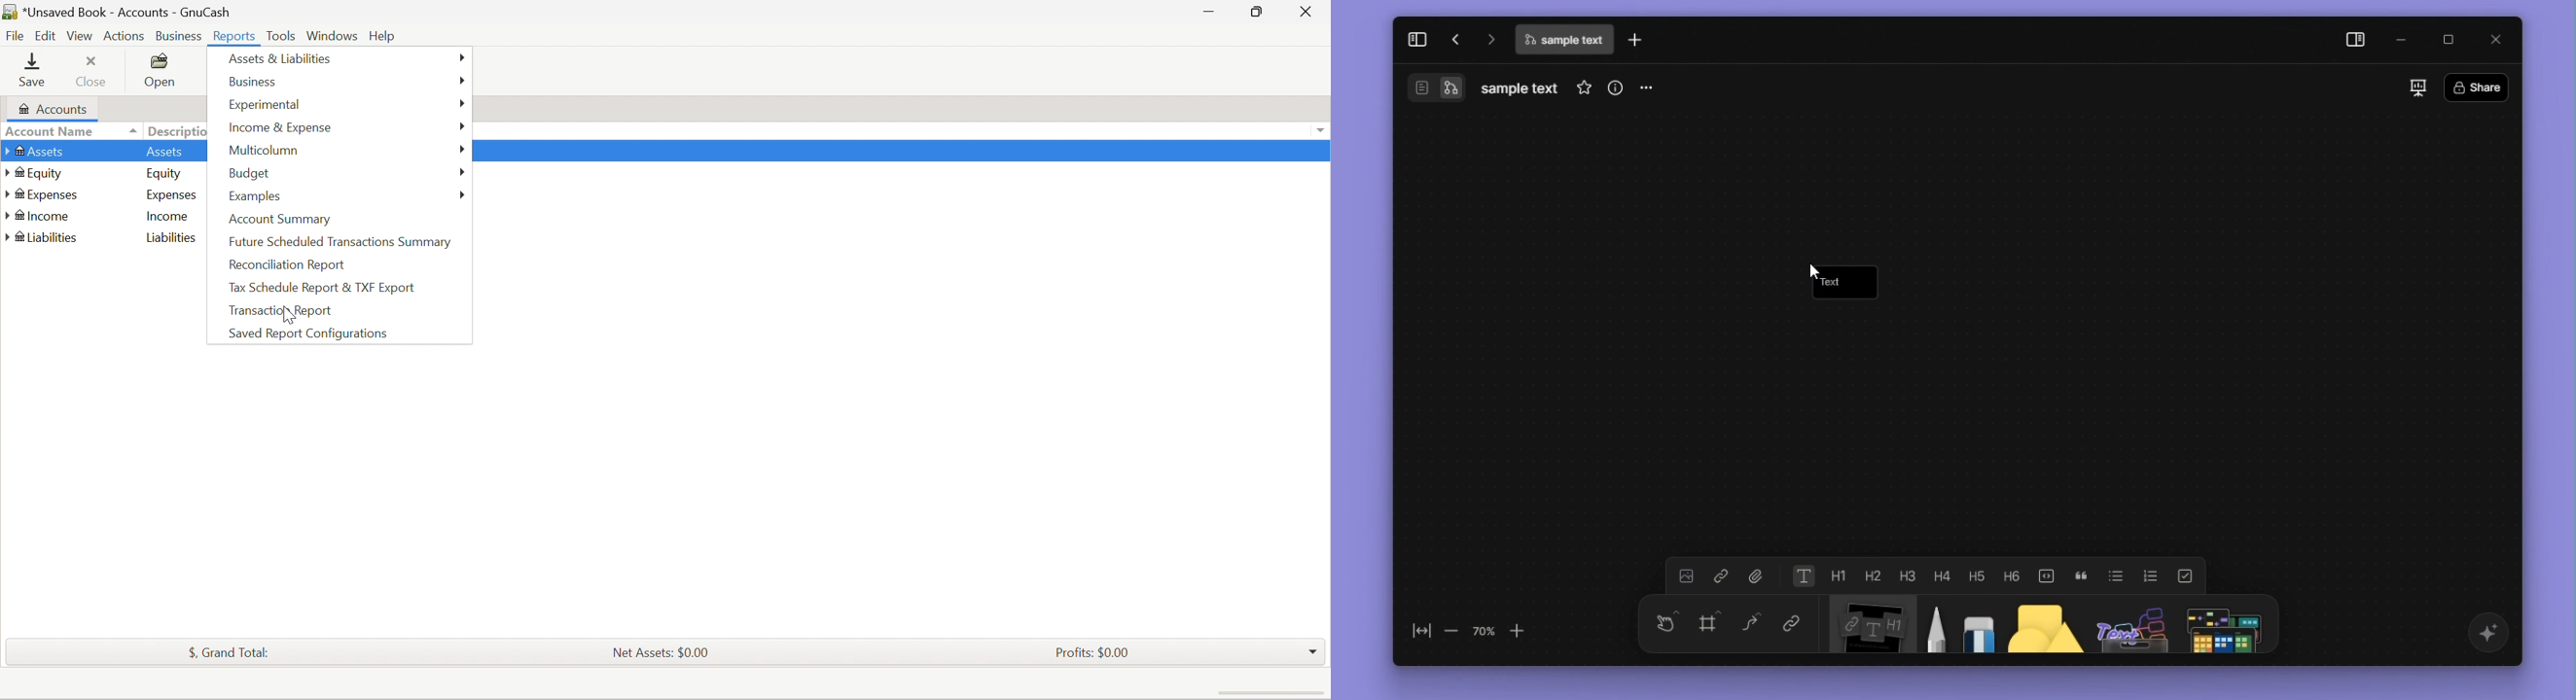 This screenshot has height=700, width=2576. Describe the element at coordinates (284, 311) in the screenshot. I see `Transaction report` at that location.